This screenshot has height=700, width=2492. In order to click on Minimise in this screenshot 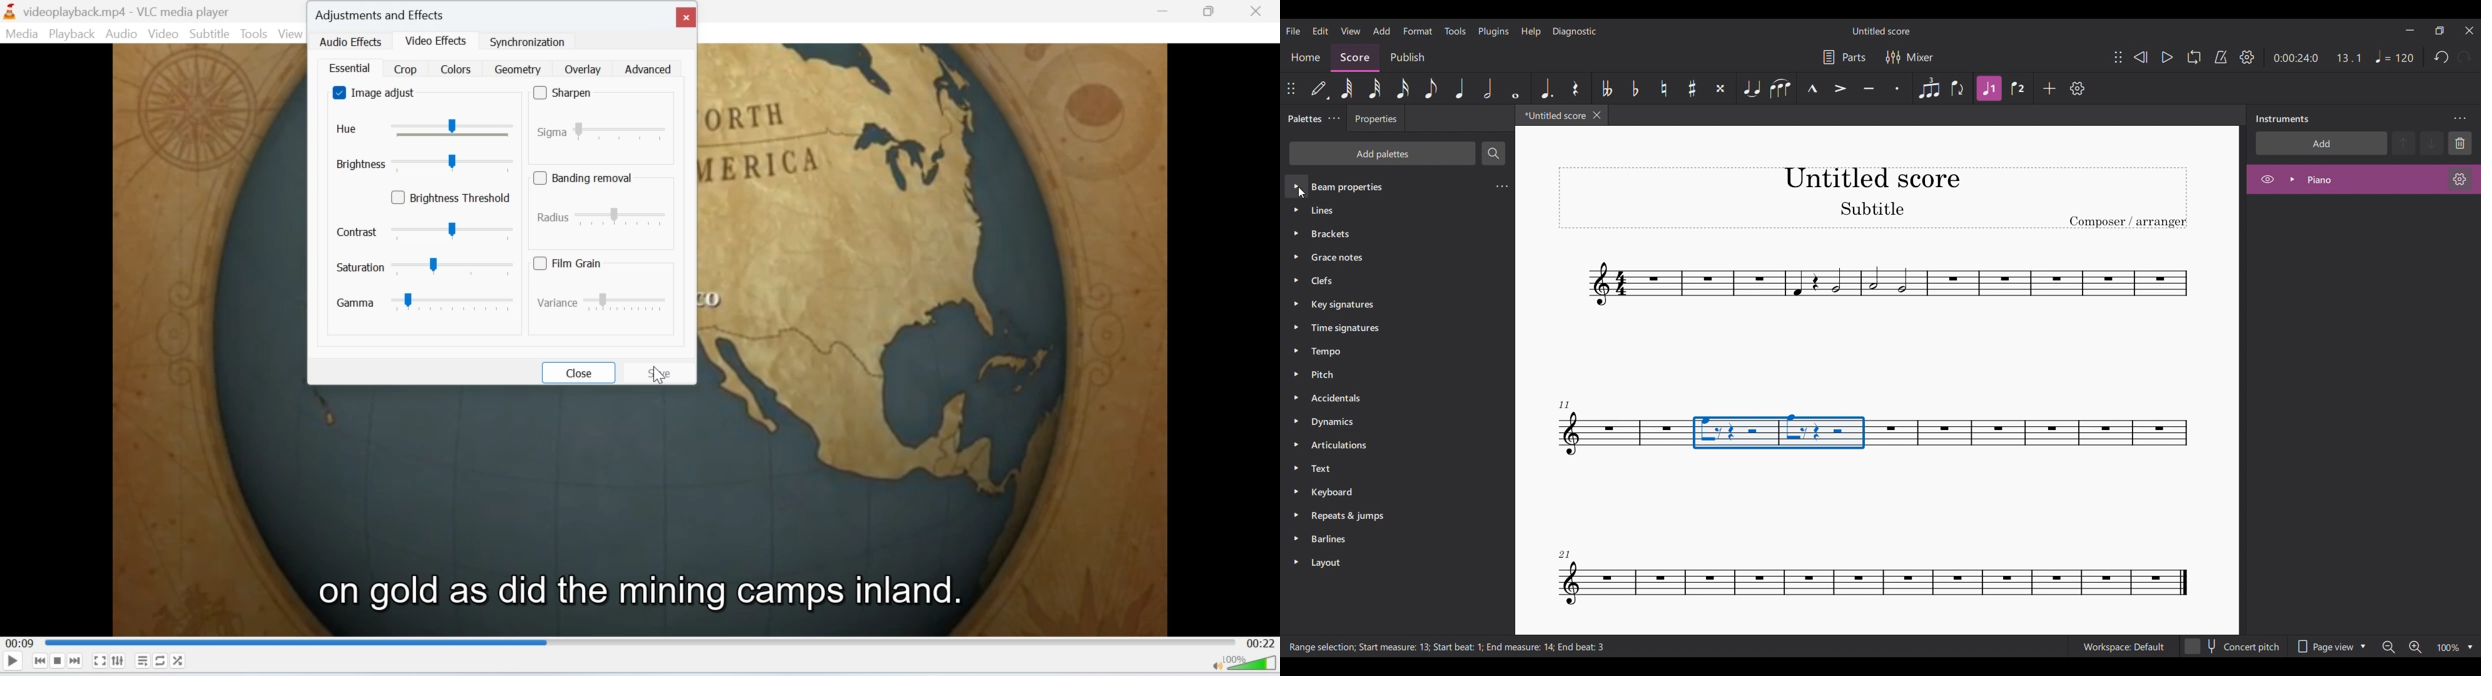, I will do `click(1211, 12)`.